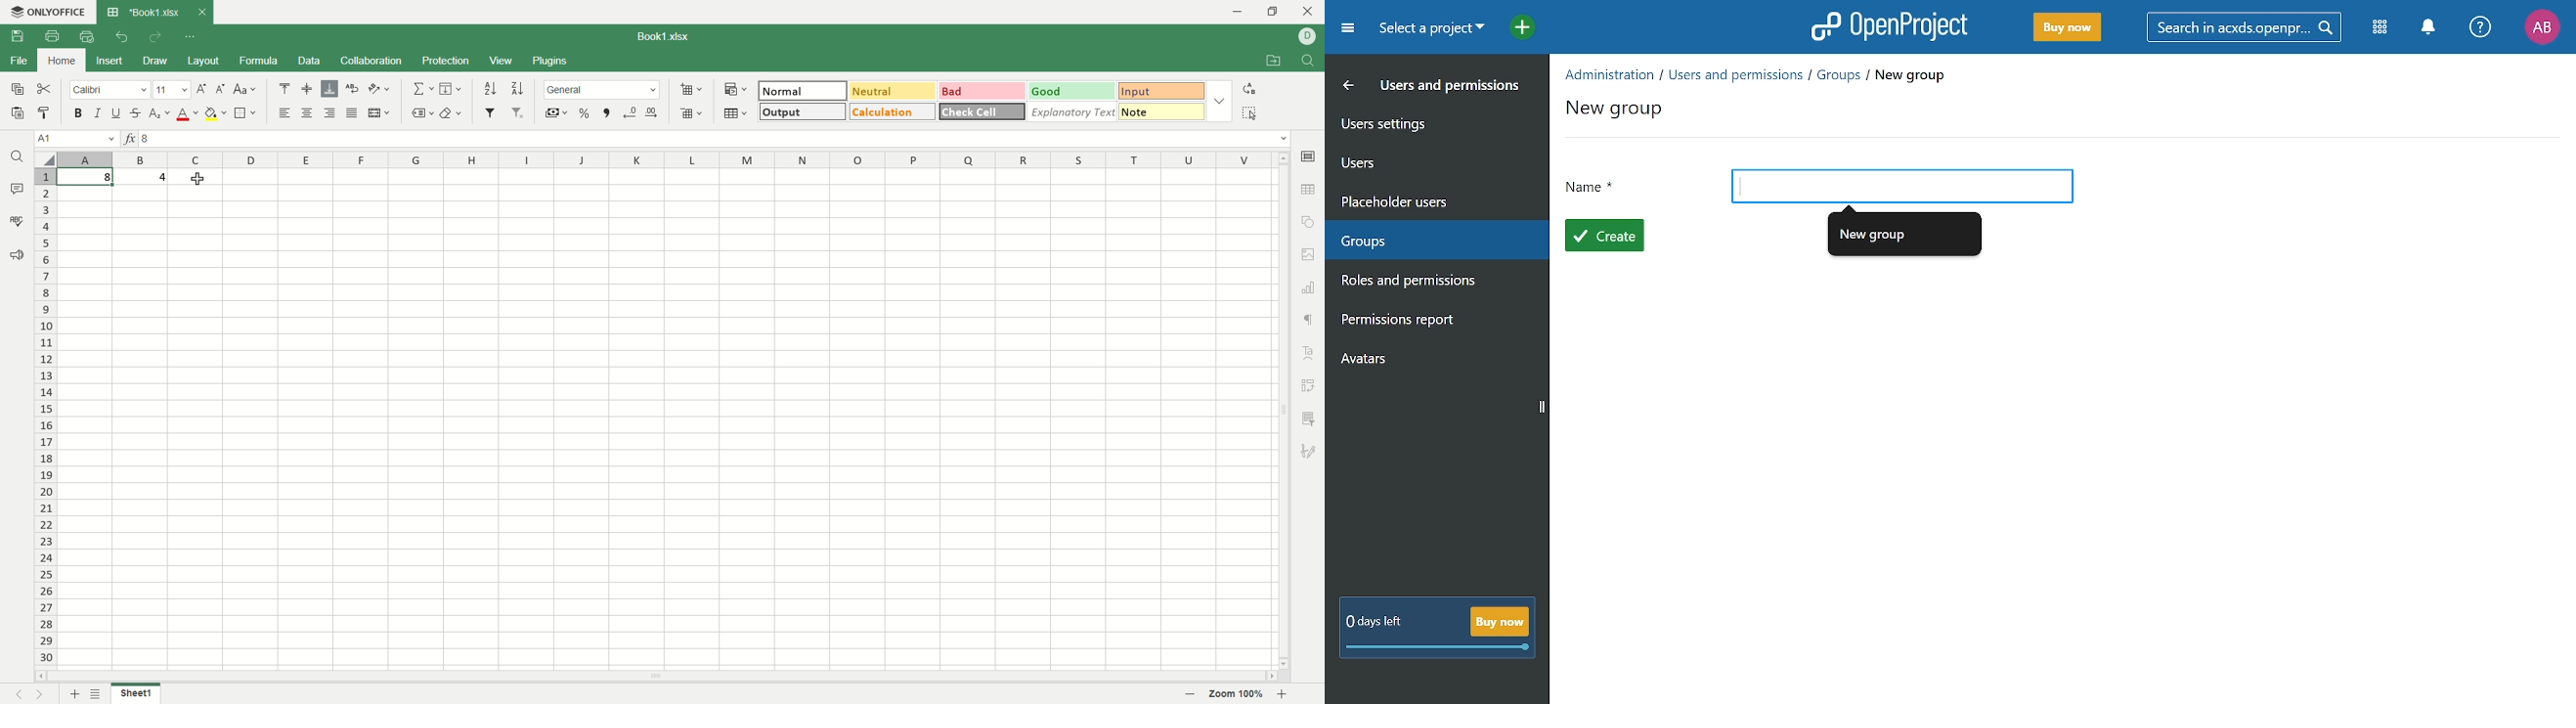  Describe the element at coordinates (199, 181) in the screenshot. I see `cursor` at that location.